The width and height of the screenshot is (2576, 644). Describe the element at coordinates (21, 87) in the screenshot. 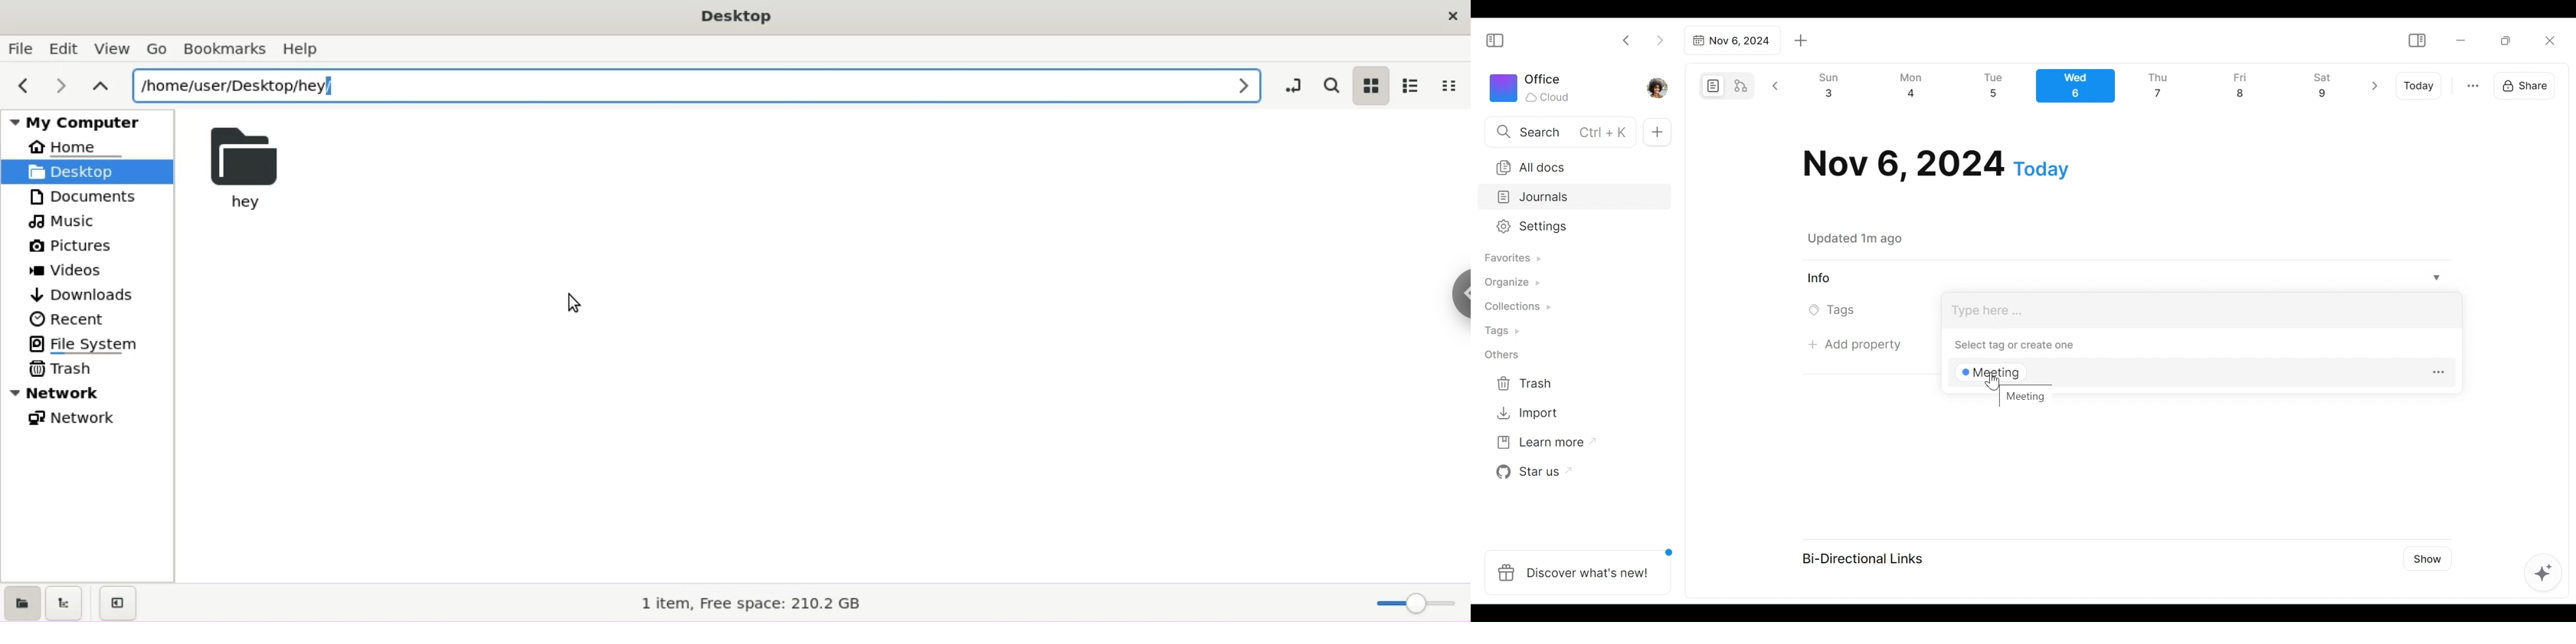

I see `previous` at that location.